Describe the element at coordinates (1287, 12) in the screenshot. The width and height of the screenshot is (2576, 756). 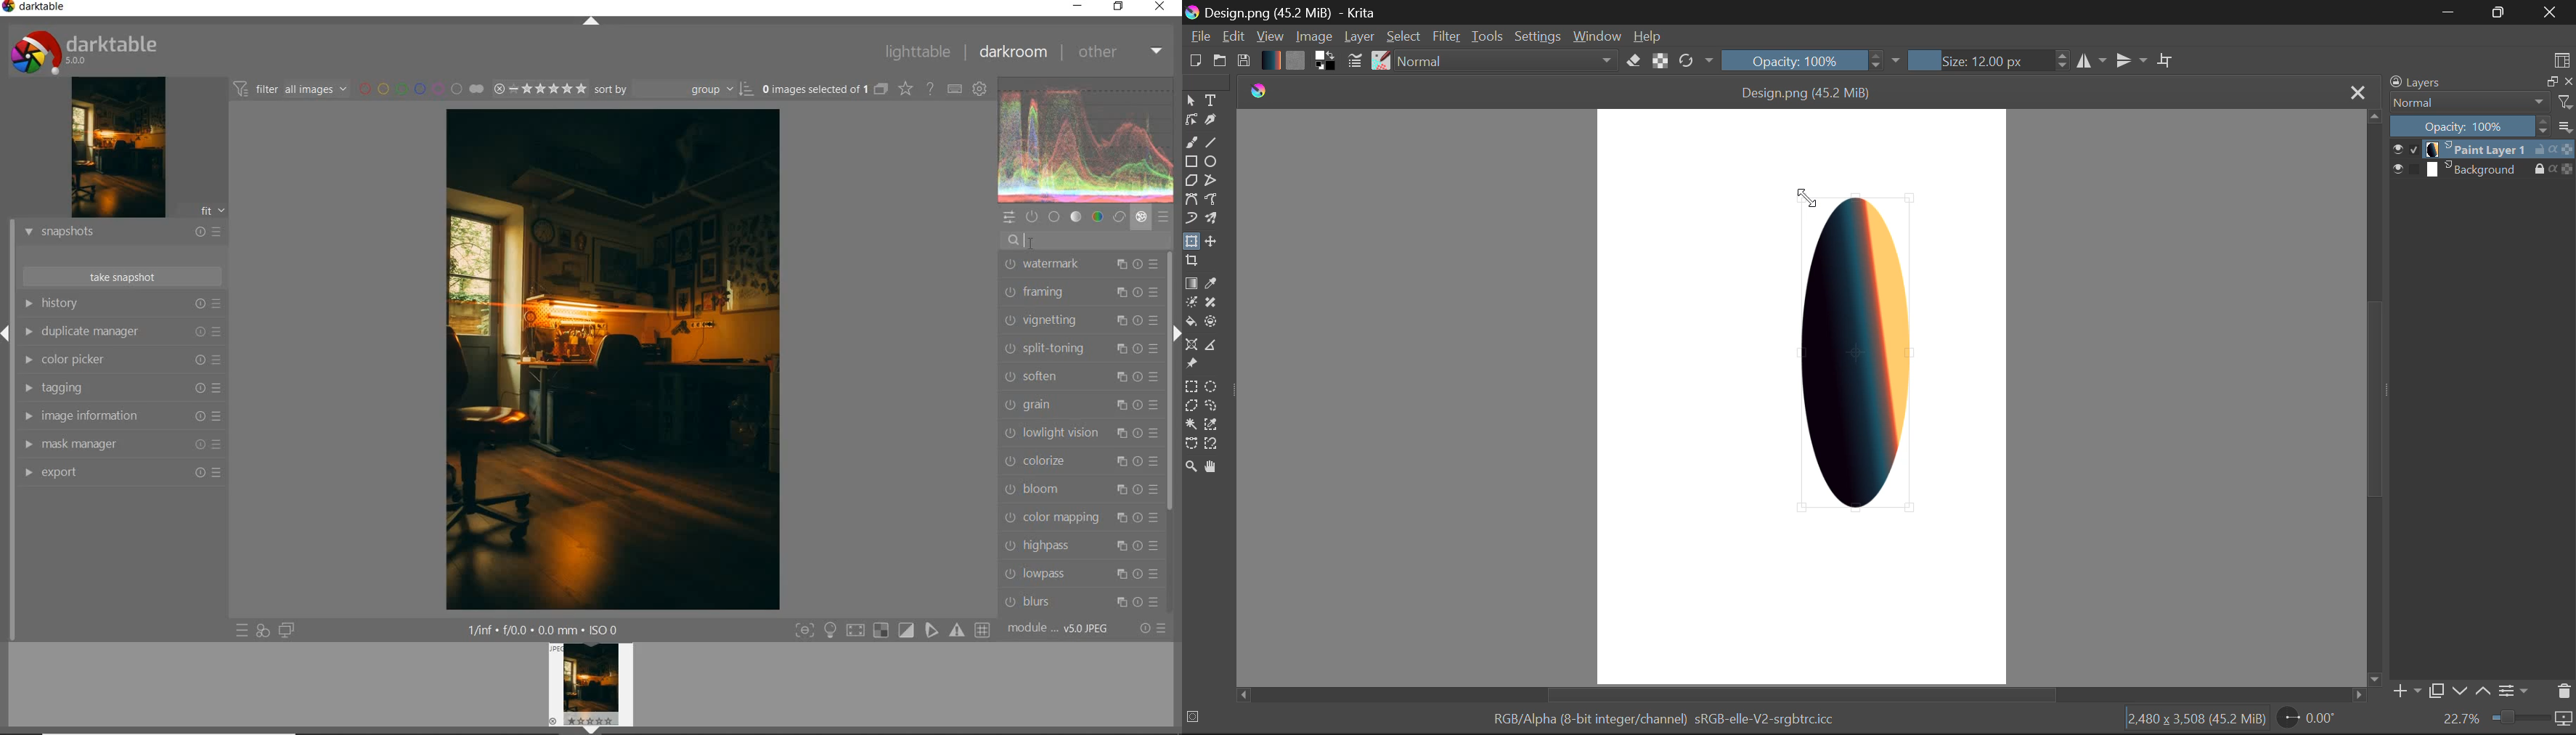
I see `Design.png (45.2) - Krita` at that location.